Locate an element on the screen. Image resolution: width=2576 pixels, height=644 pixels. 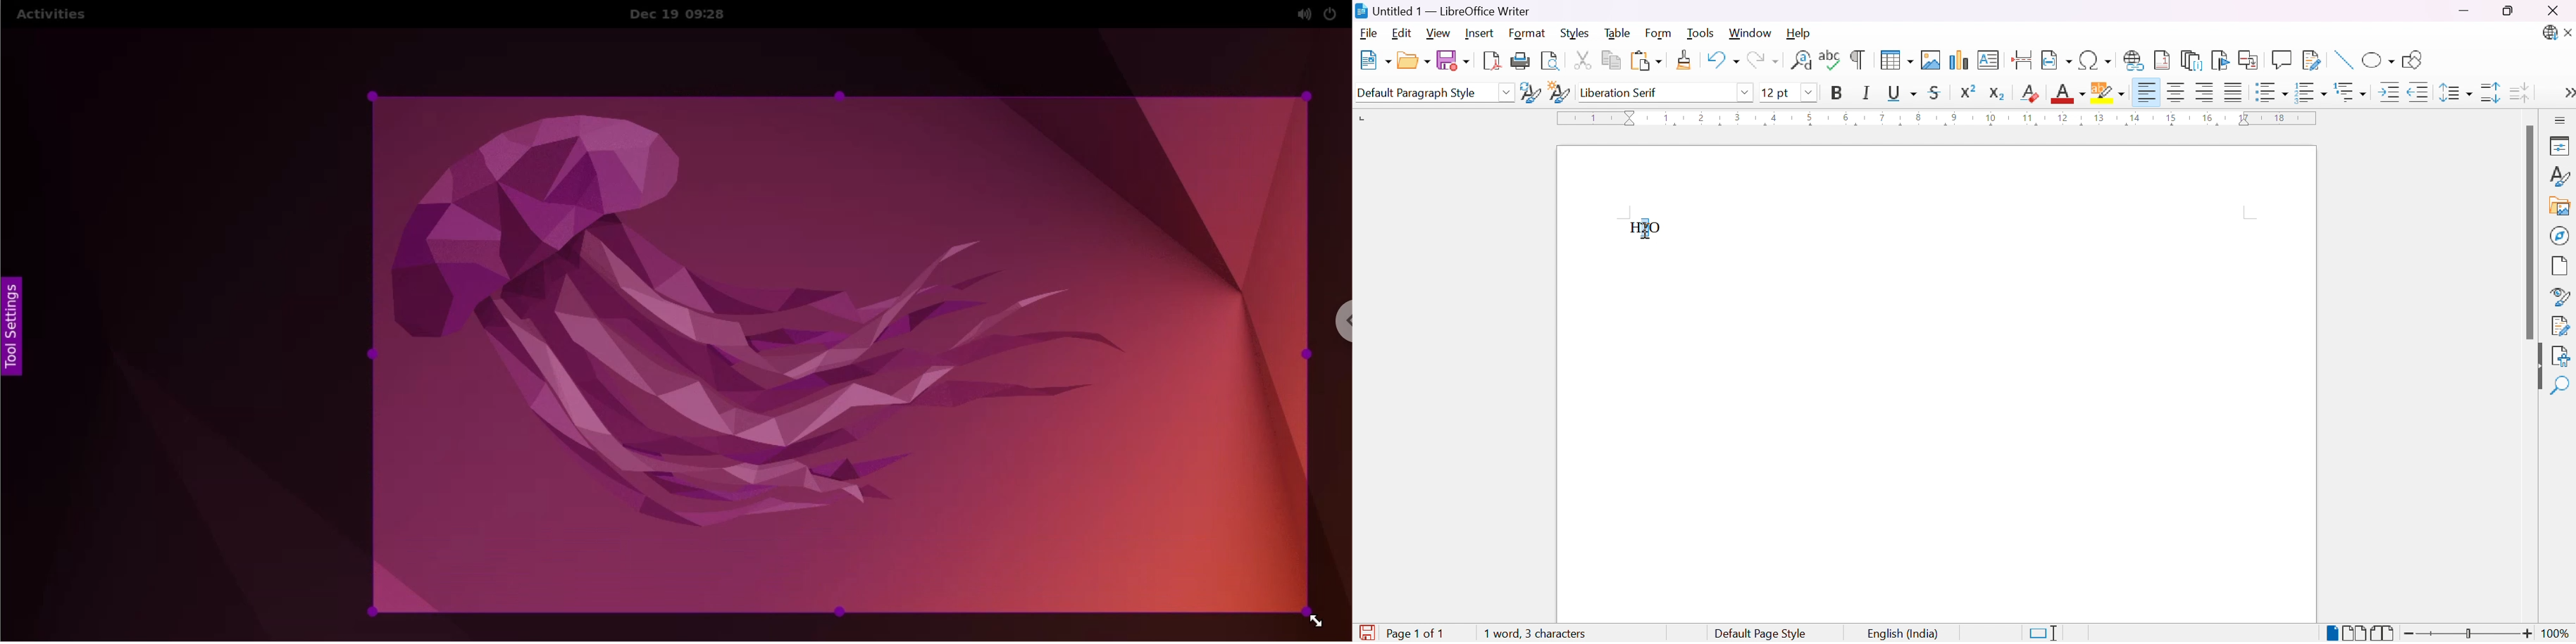
Insert footnote is located at coordinates (2162, 59).